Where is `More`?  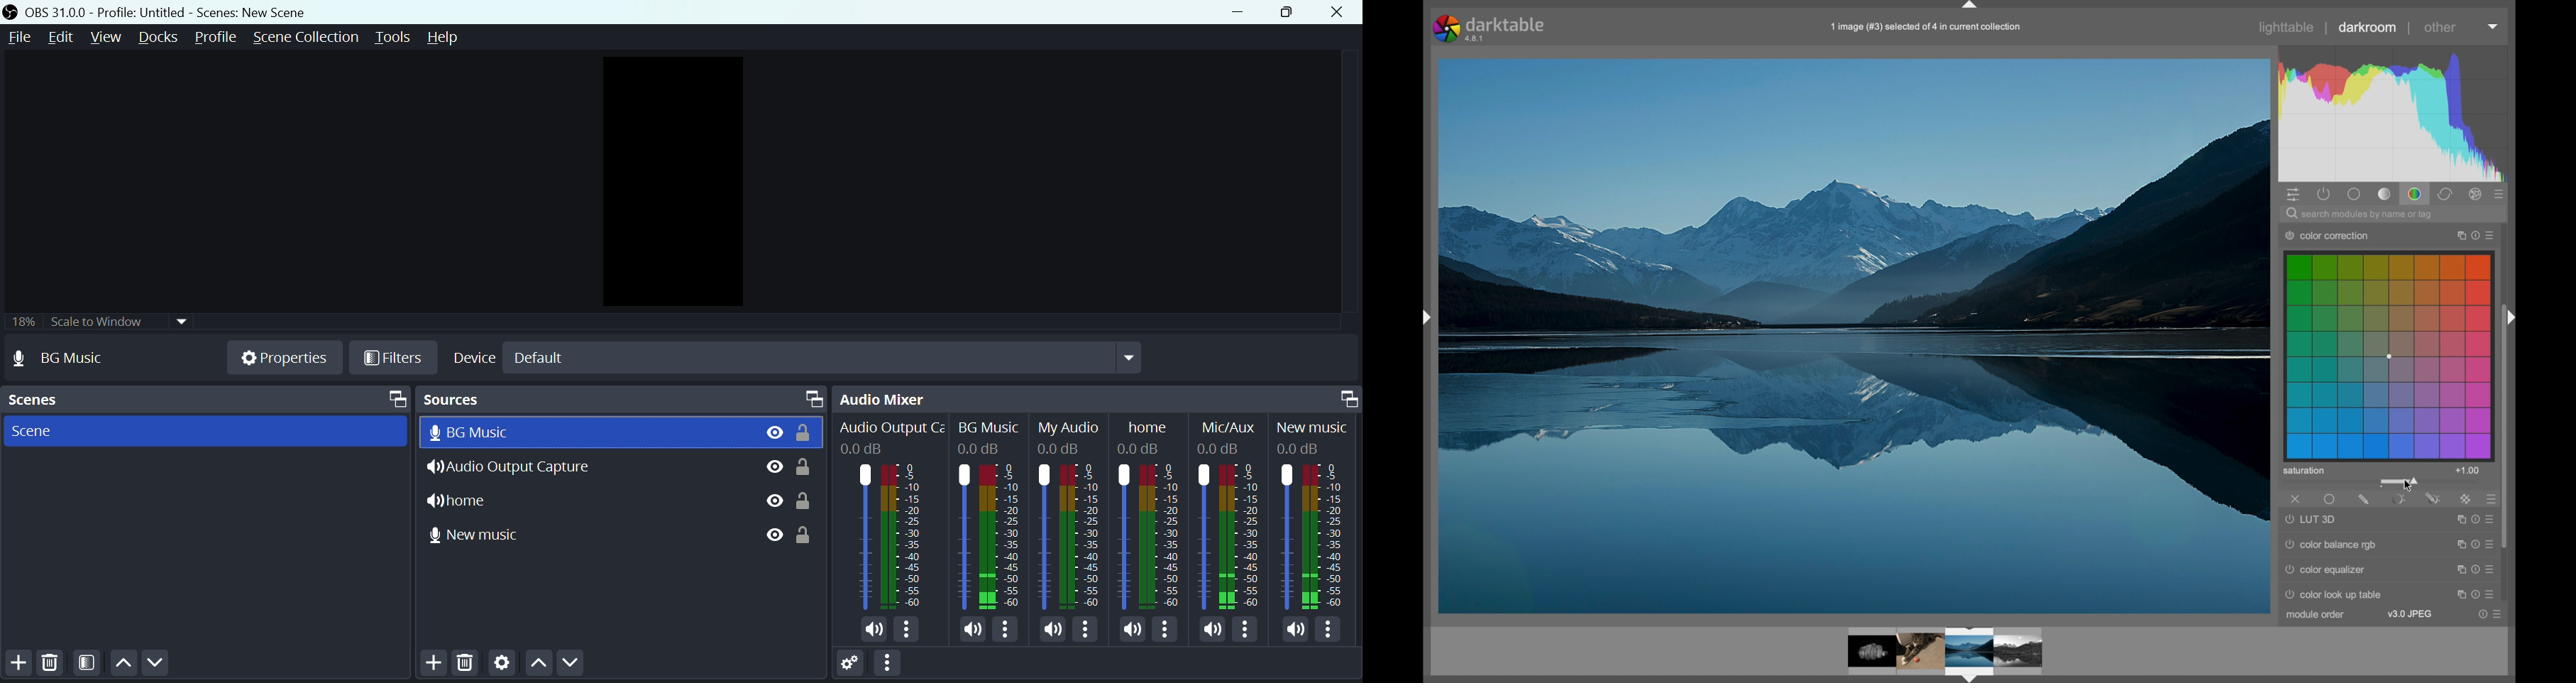
More is located at coordinates (1004, 626).